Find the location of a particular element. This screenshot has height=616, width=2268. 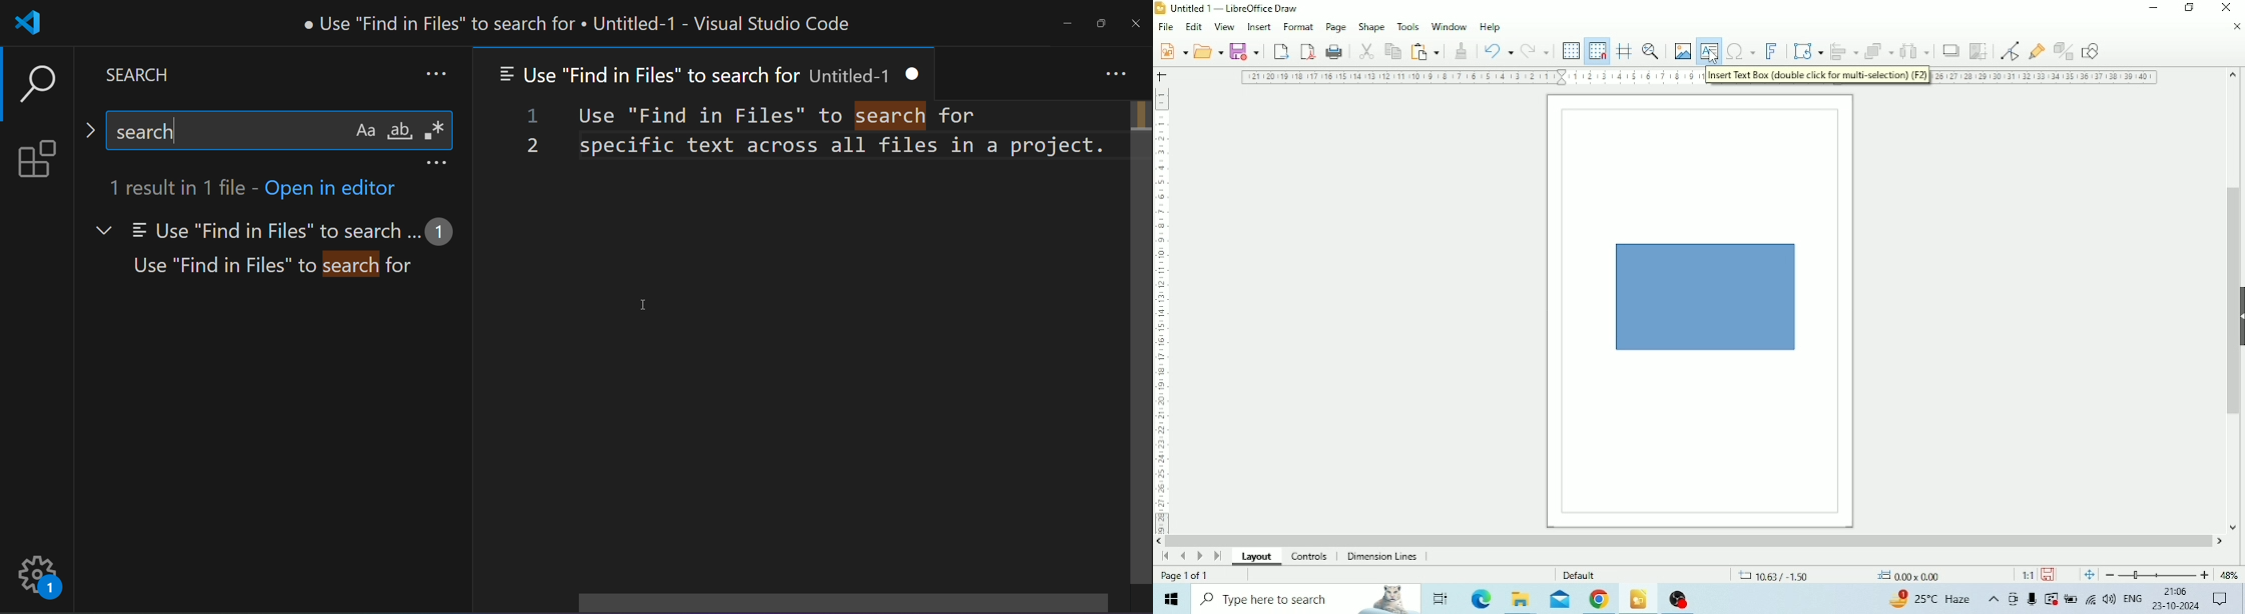

Close is located at coordinates (2227, 7).